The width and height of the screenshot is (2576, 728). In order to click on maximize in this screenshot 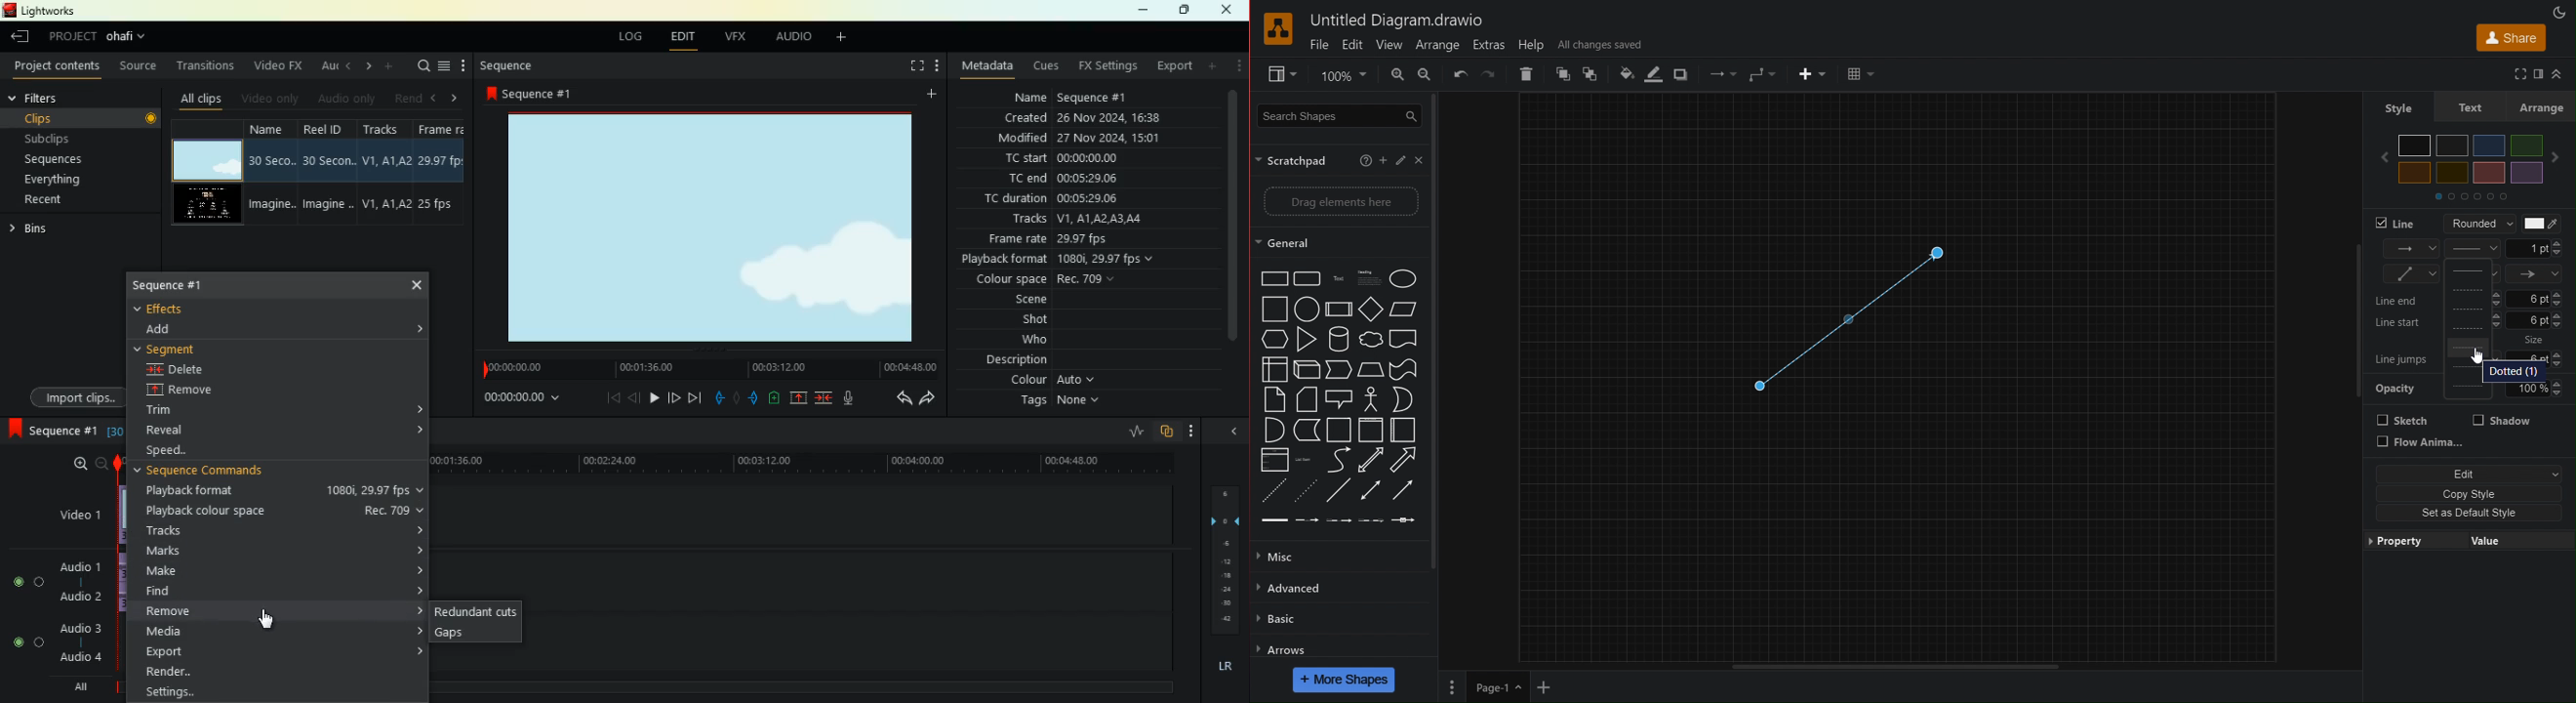, I will do `click(1182, 11)`.